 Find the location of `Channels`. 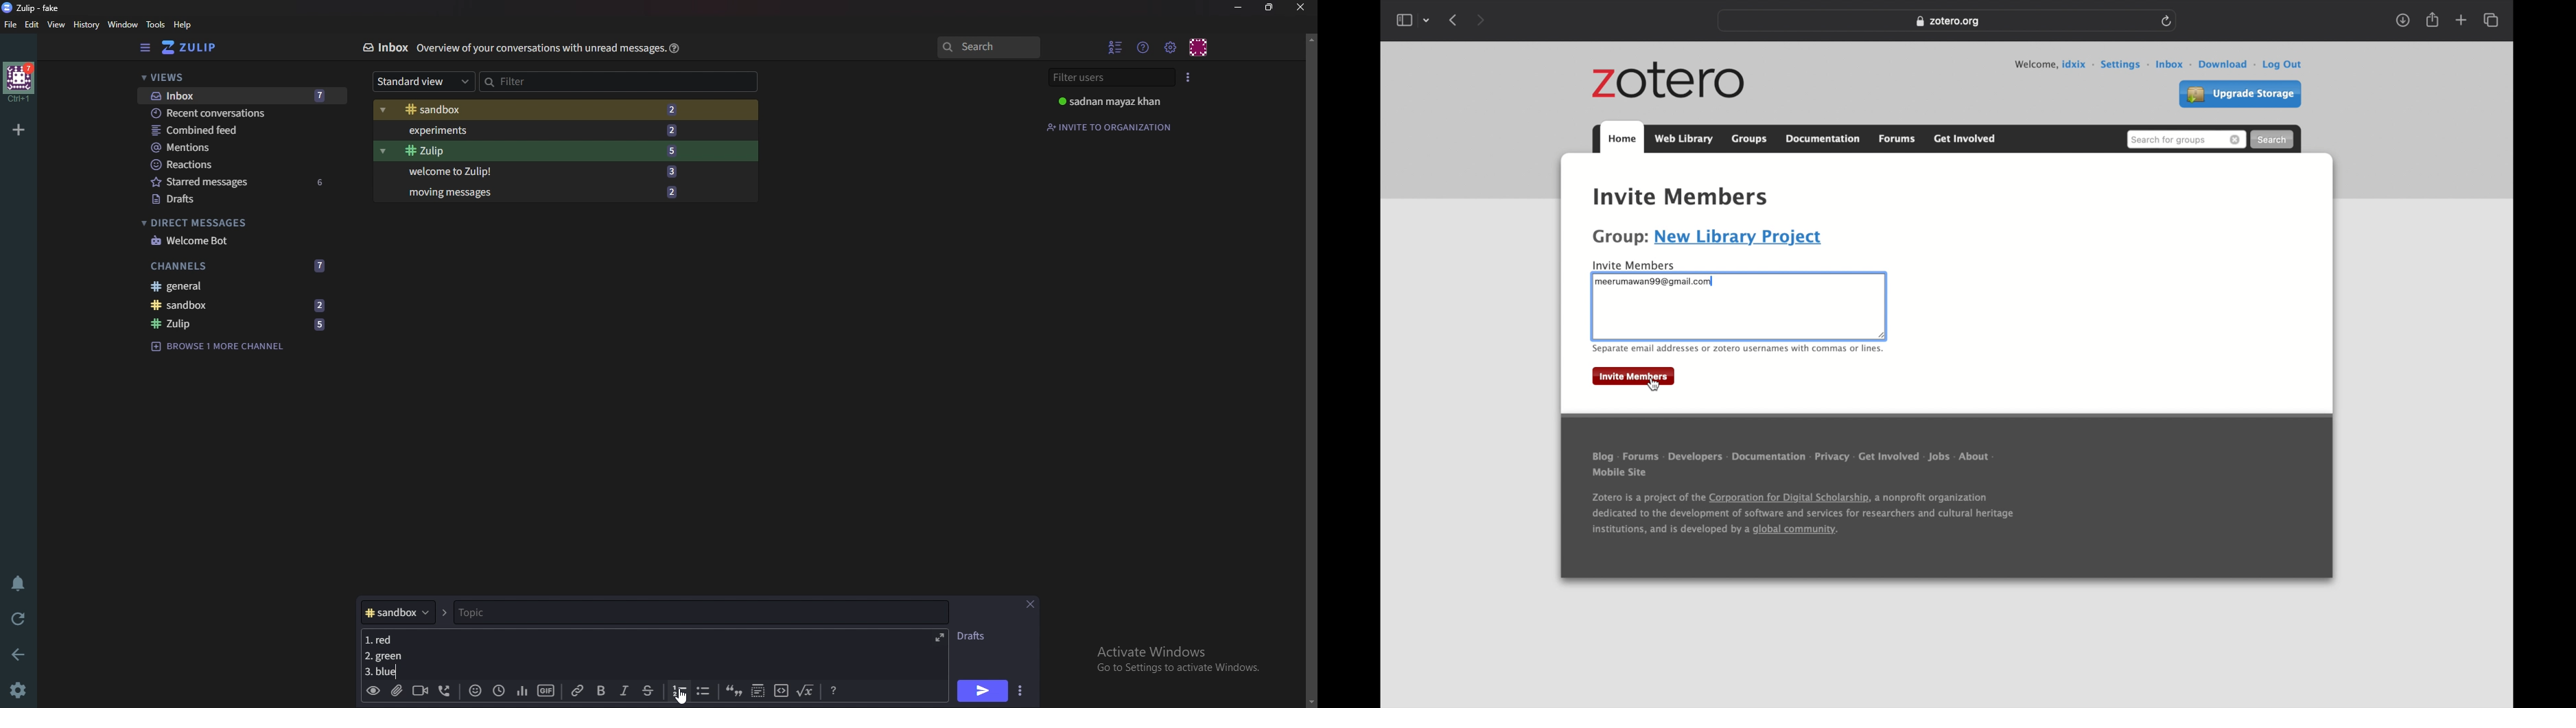

Channels is located at coordinates (241, 264).